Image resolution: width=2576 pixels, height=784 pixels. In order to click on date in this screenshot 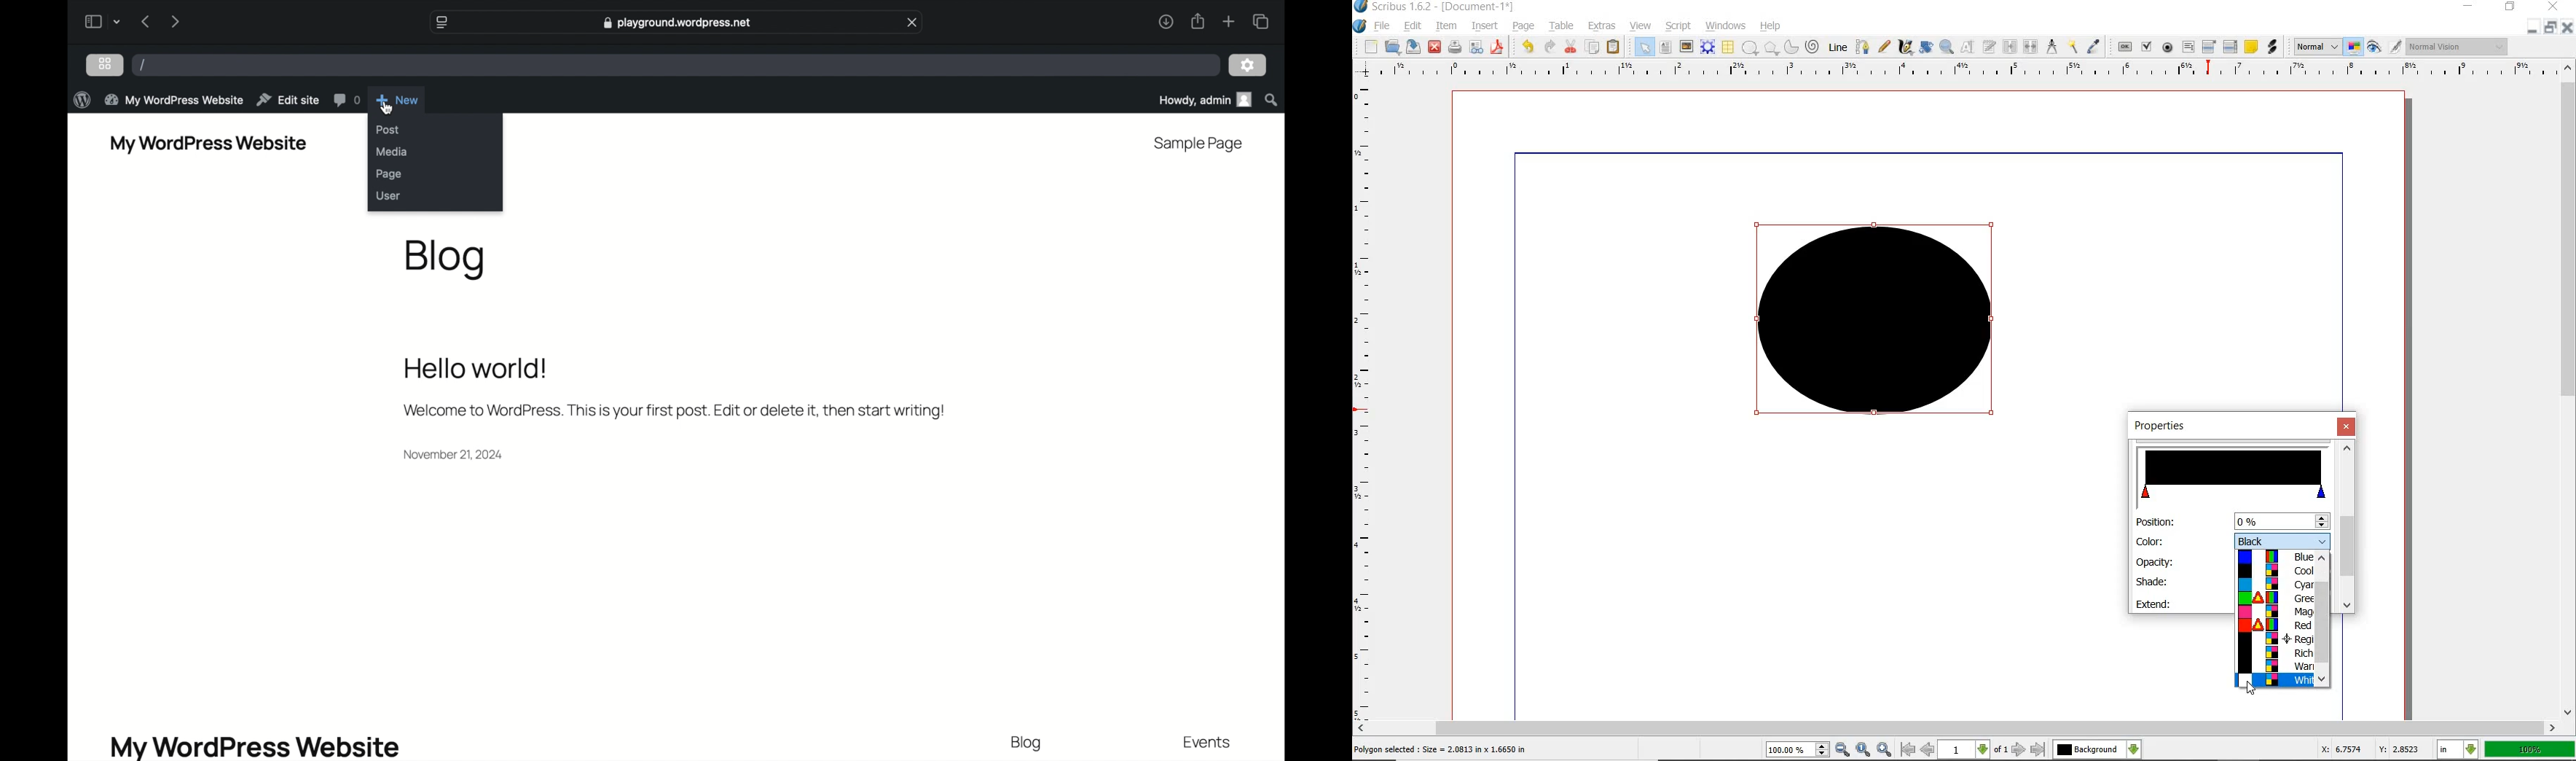, I will do `click(454, 454)`.